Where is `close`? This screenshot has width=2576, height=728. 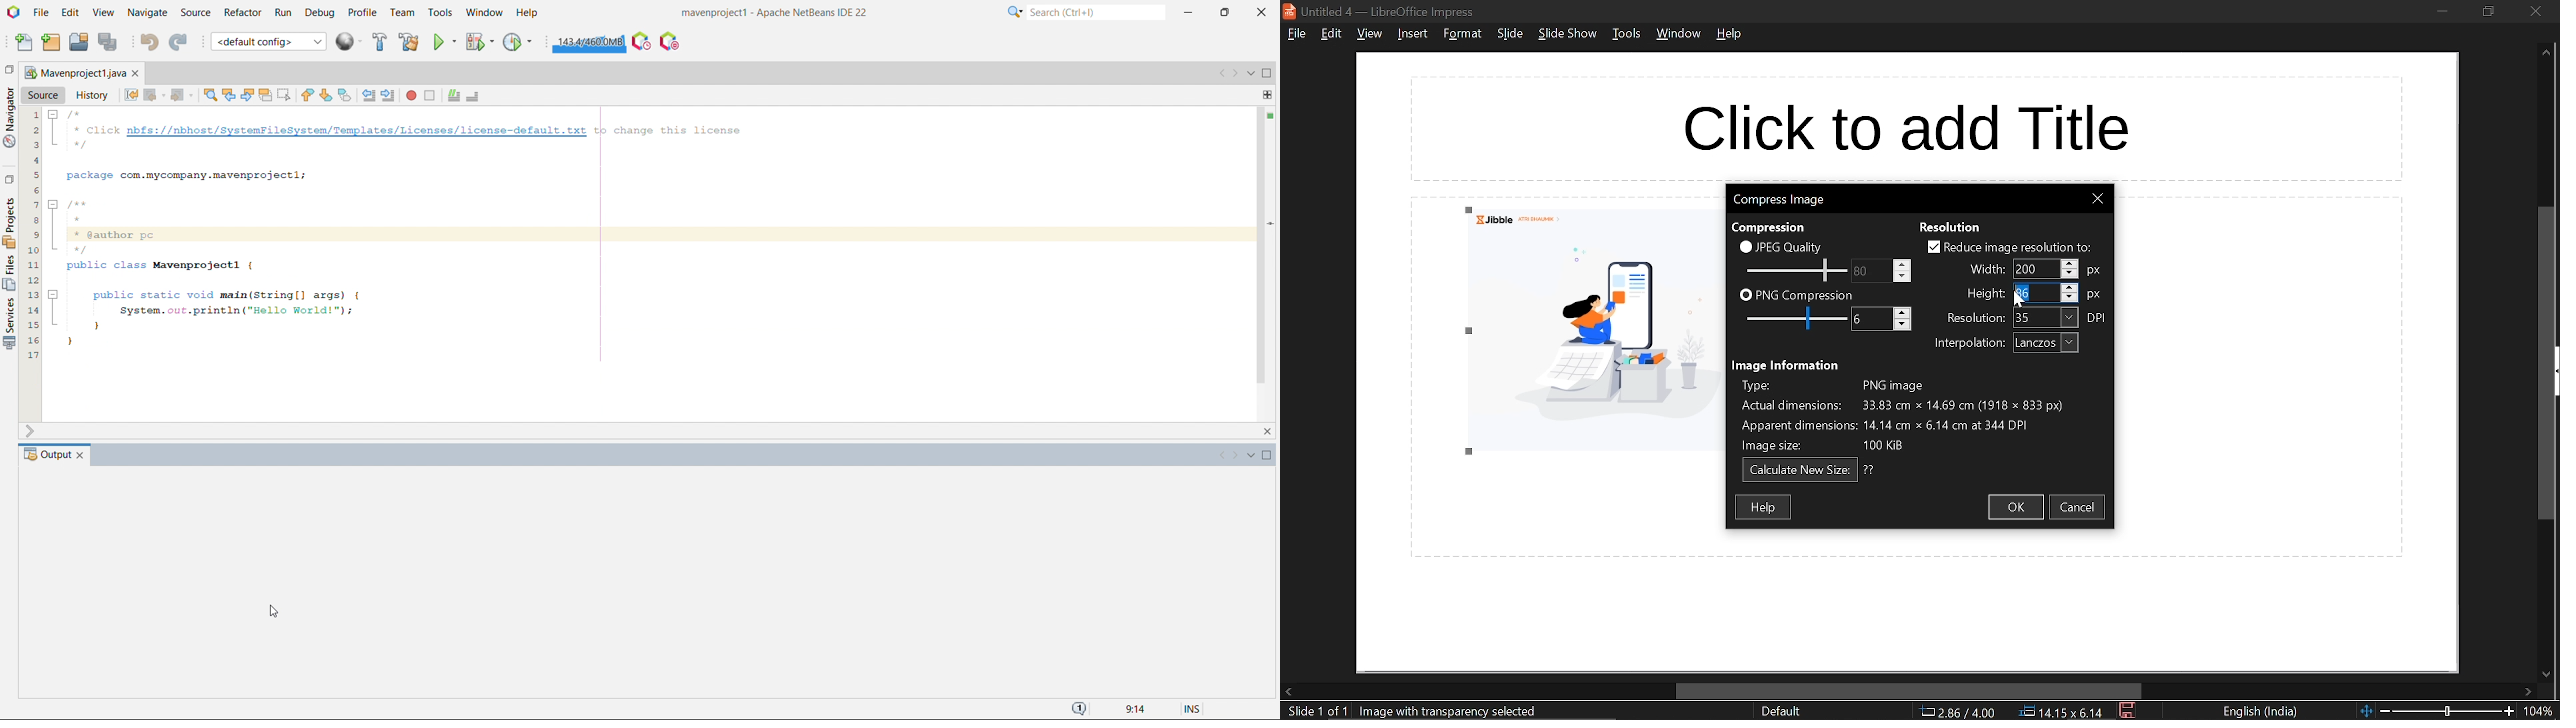
close is located at coordinates (1266, 689).